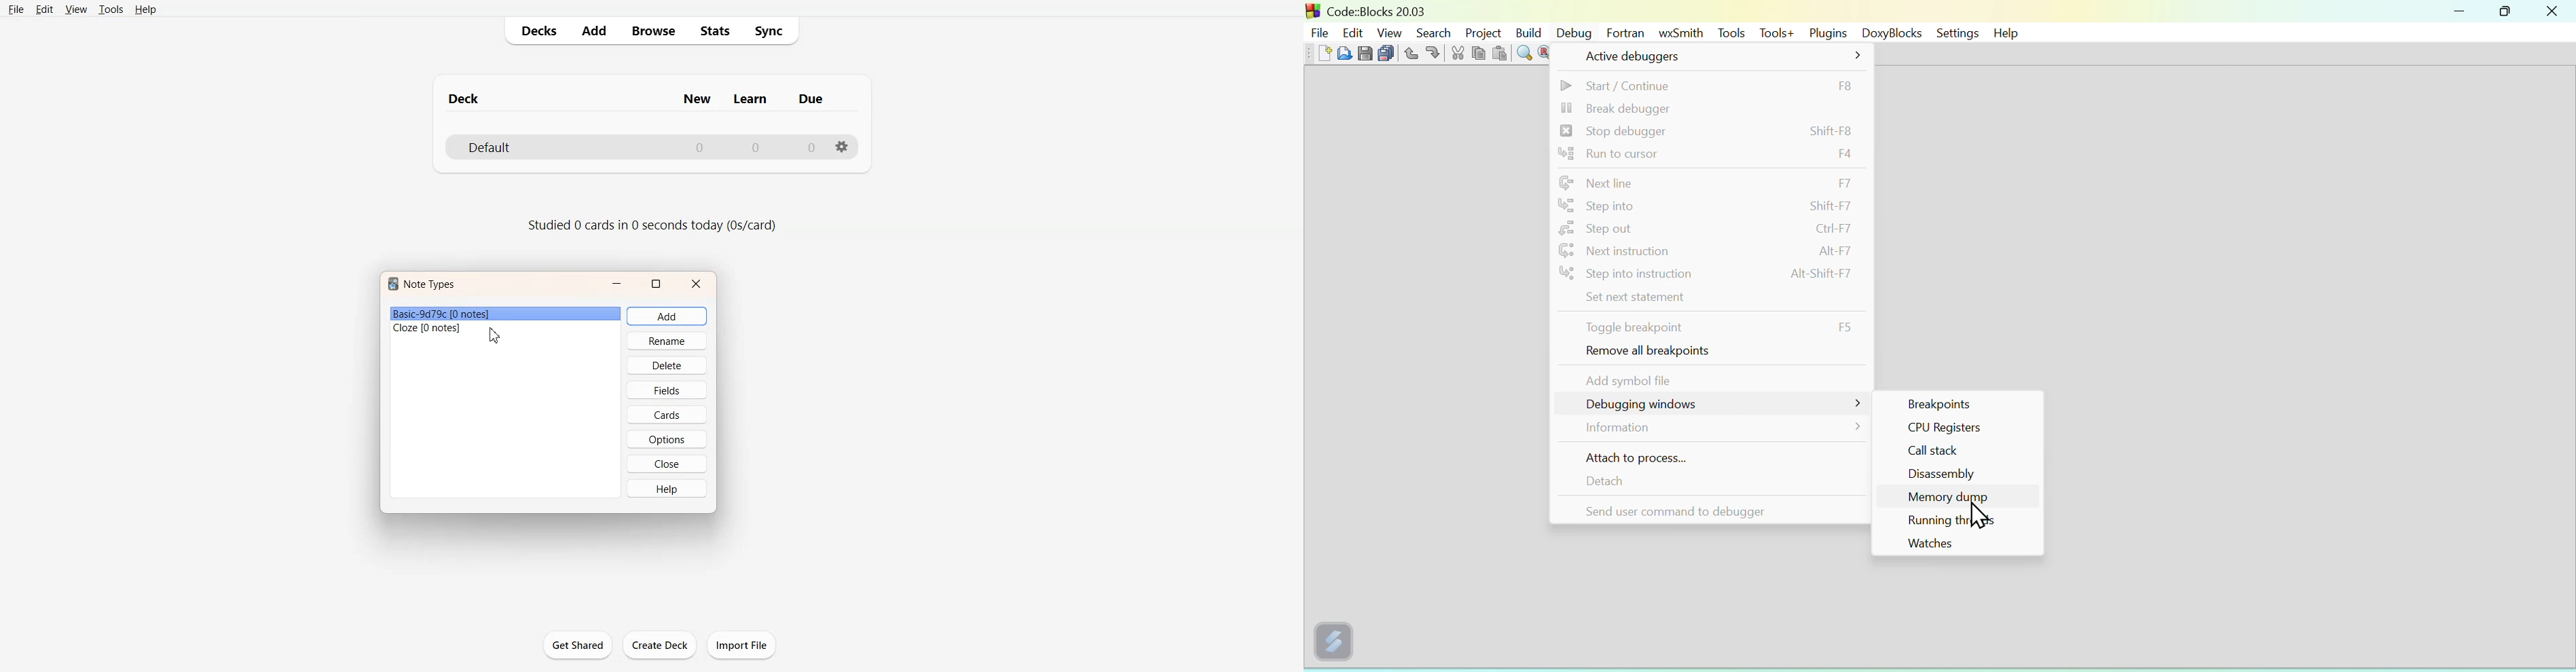  I want to click on Cards, so click(667, 414).